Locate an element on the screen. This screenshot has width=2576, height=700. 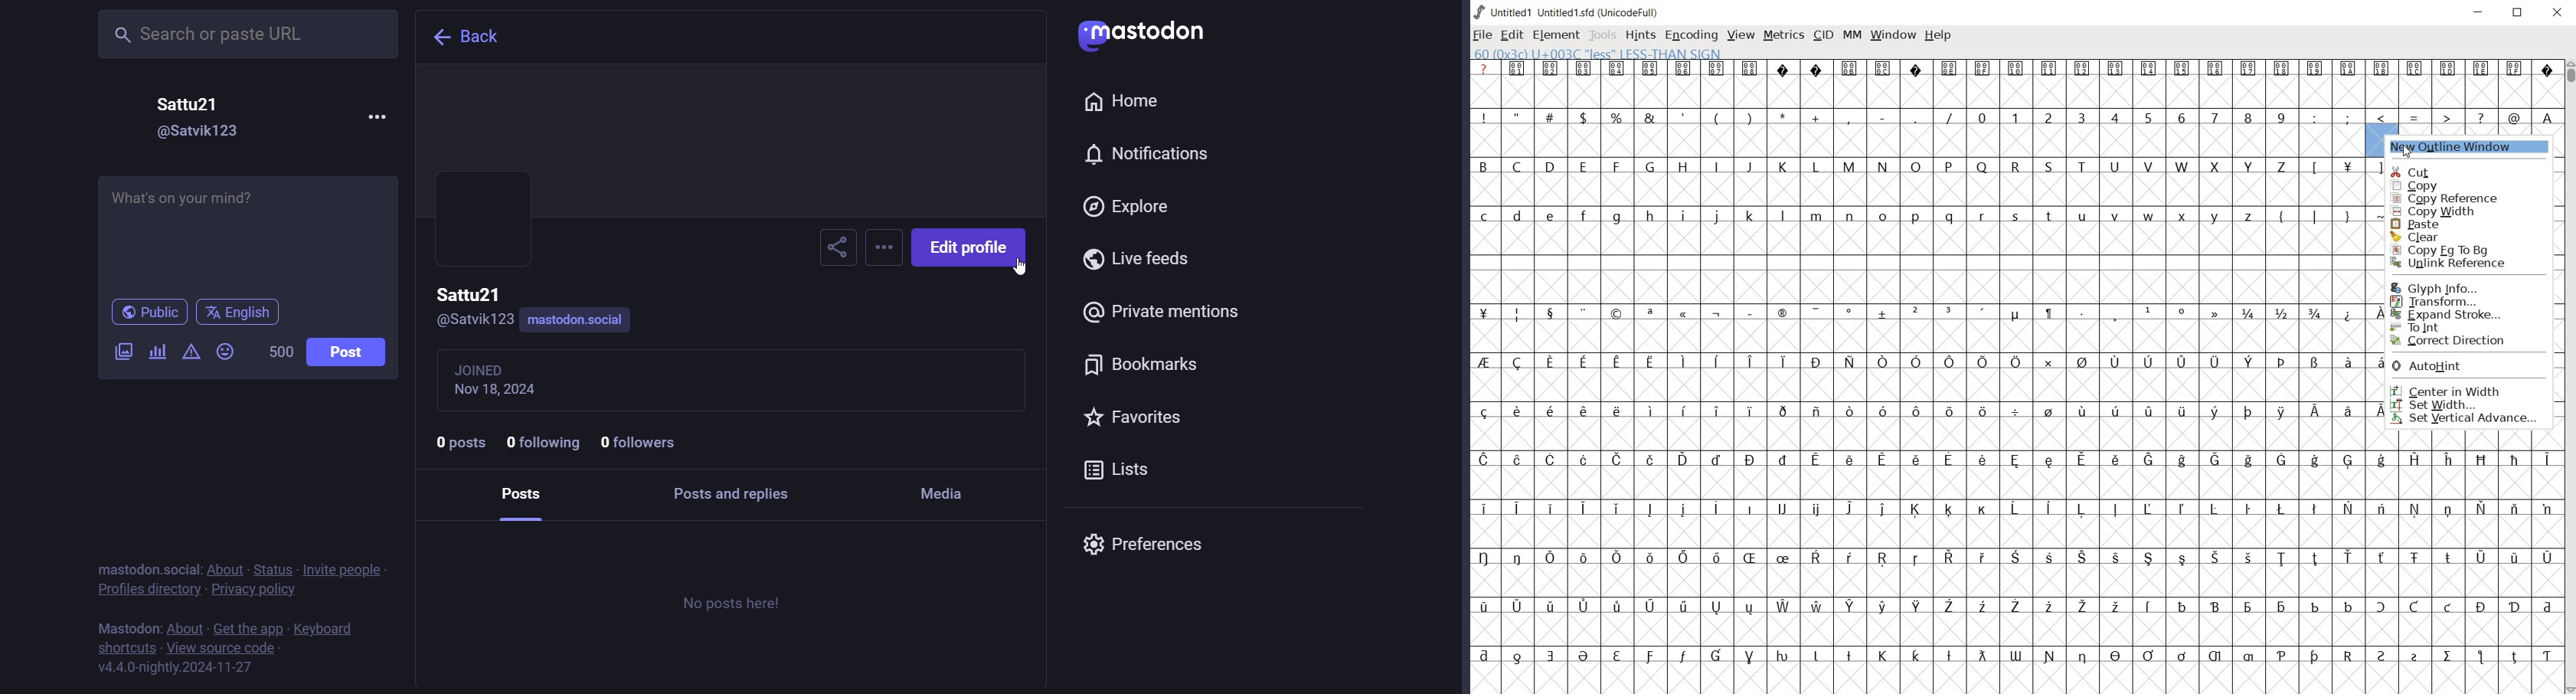
center in width is located at coordinates (2460, 390).